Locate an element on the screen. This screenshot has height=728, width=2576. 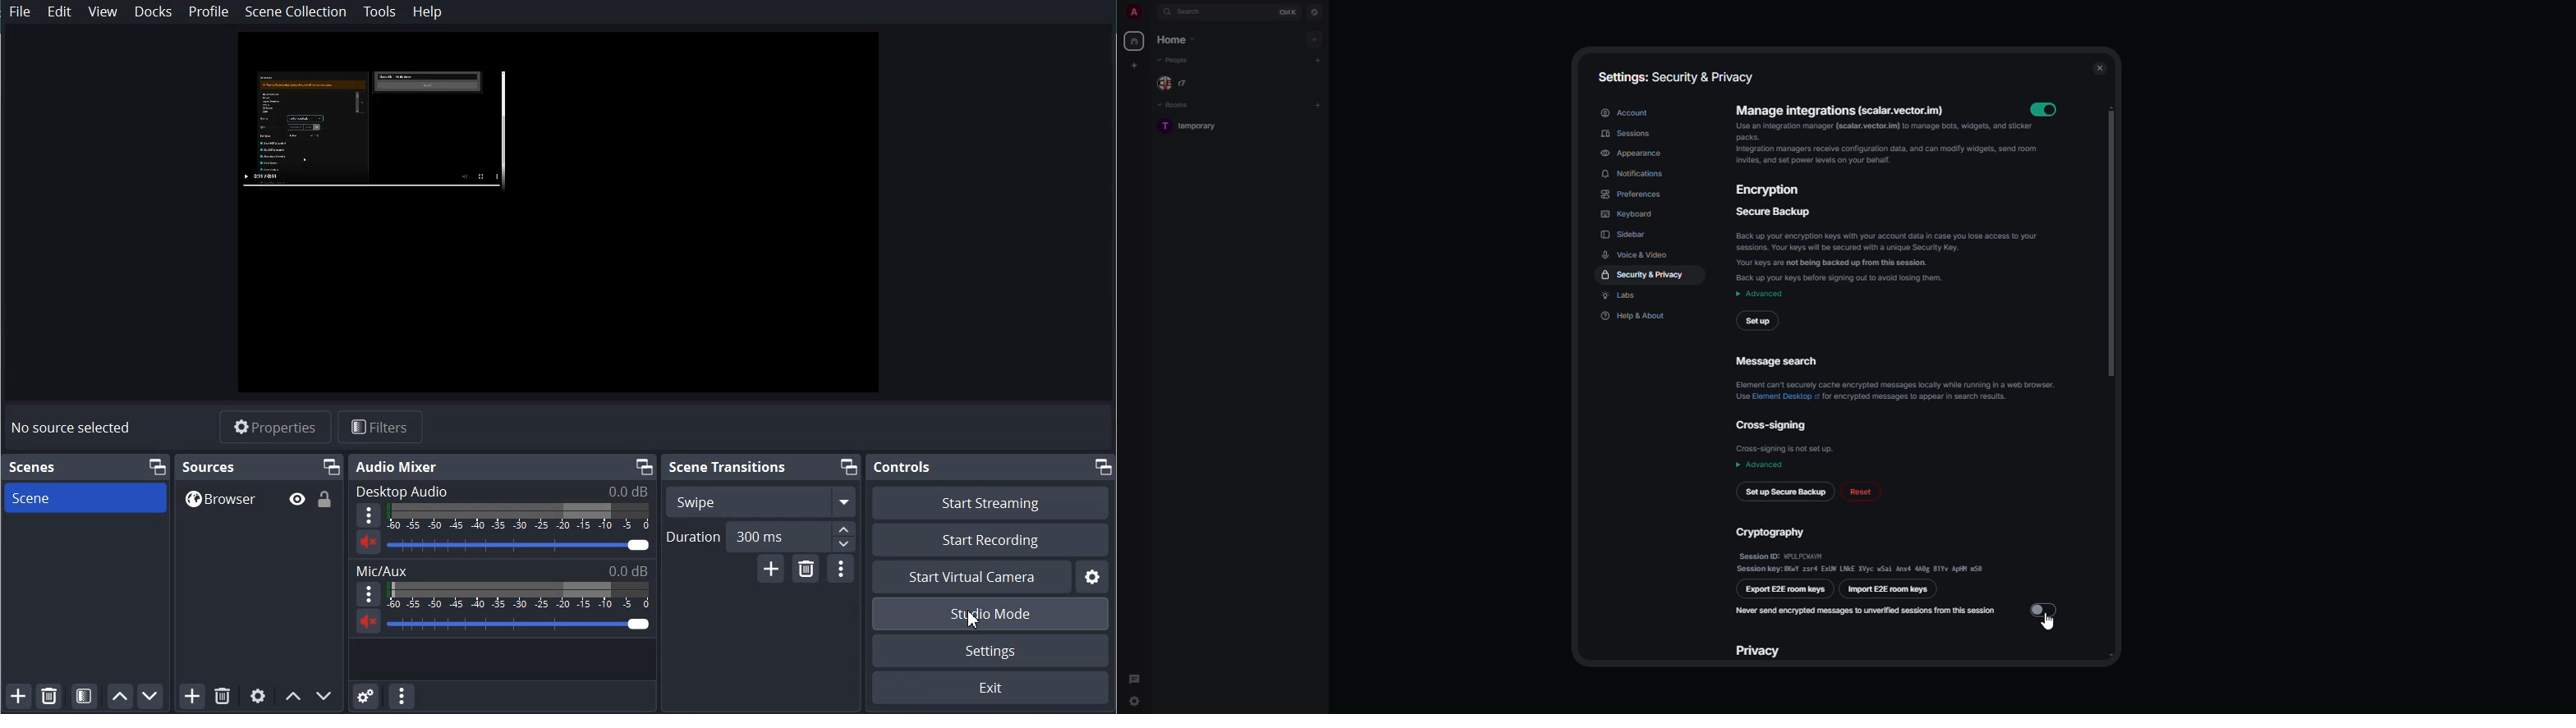
Lock is located at coordinates (325, 498).